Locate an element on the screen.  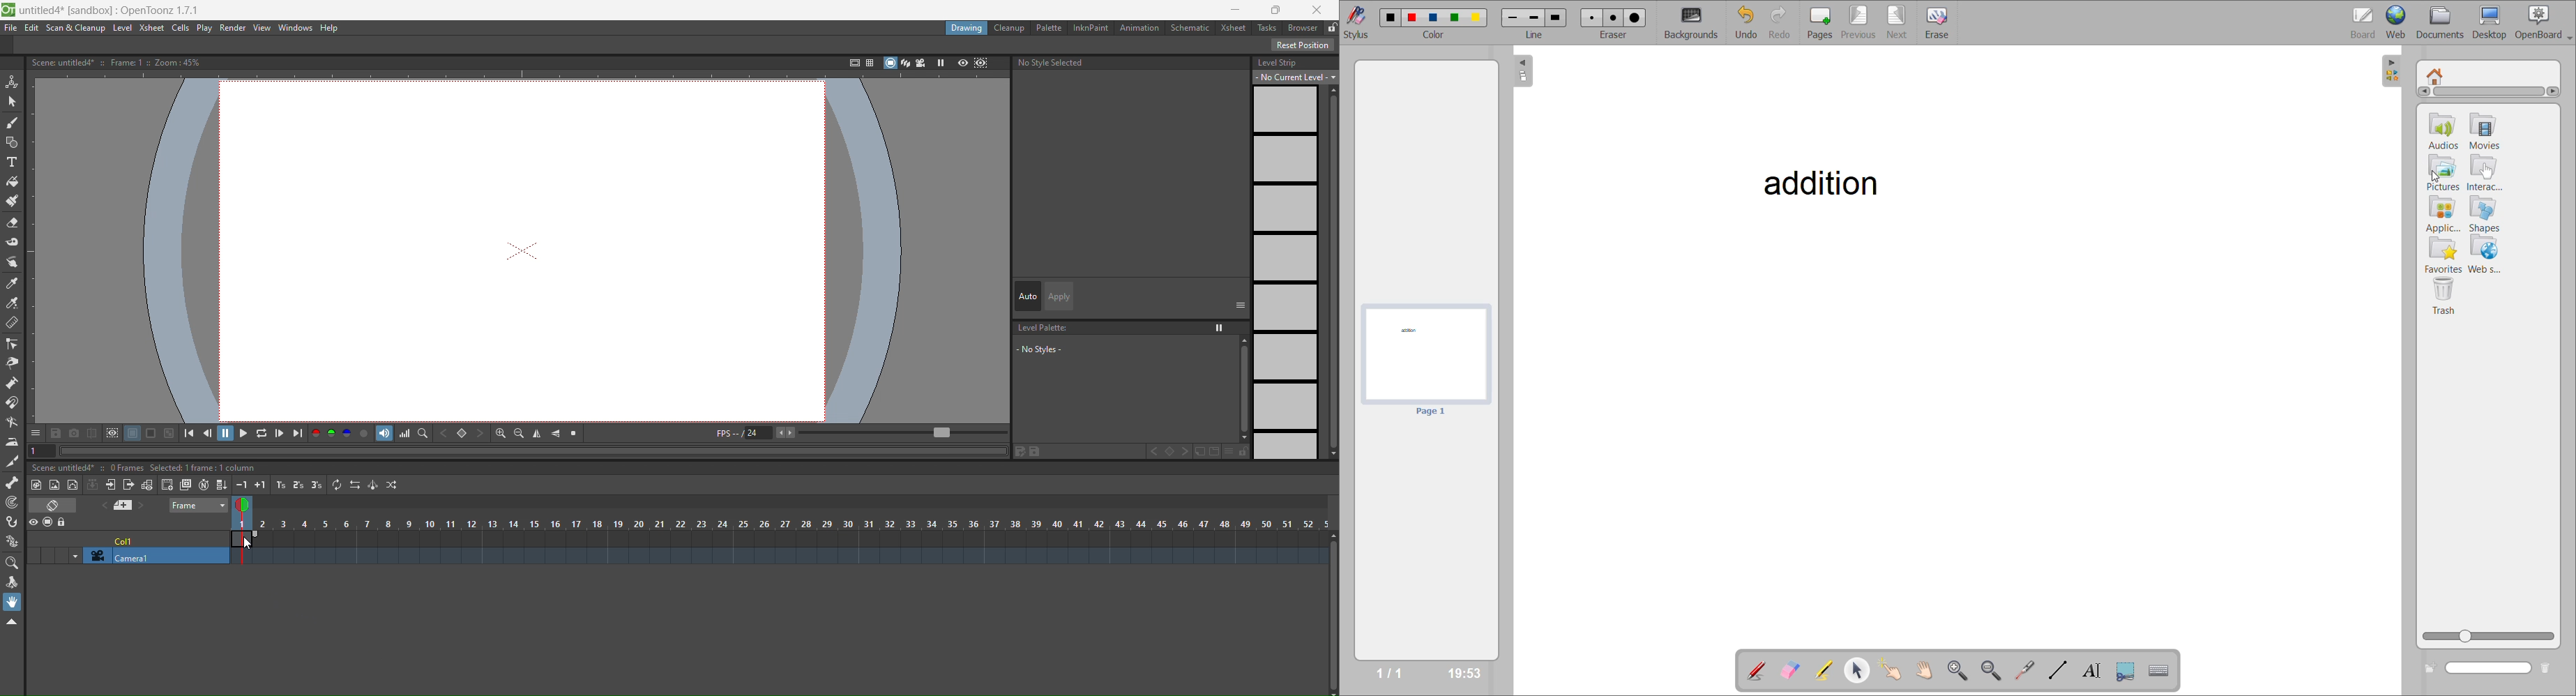
erase annotation is located at coordinates (1791, 671).